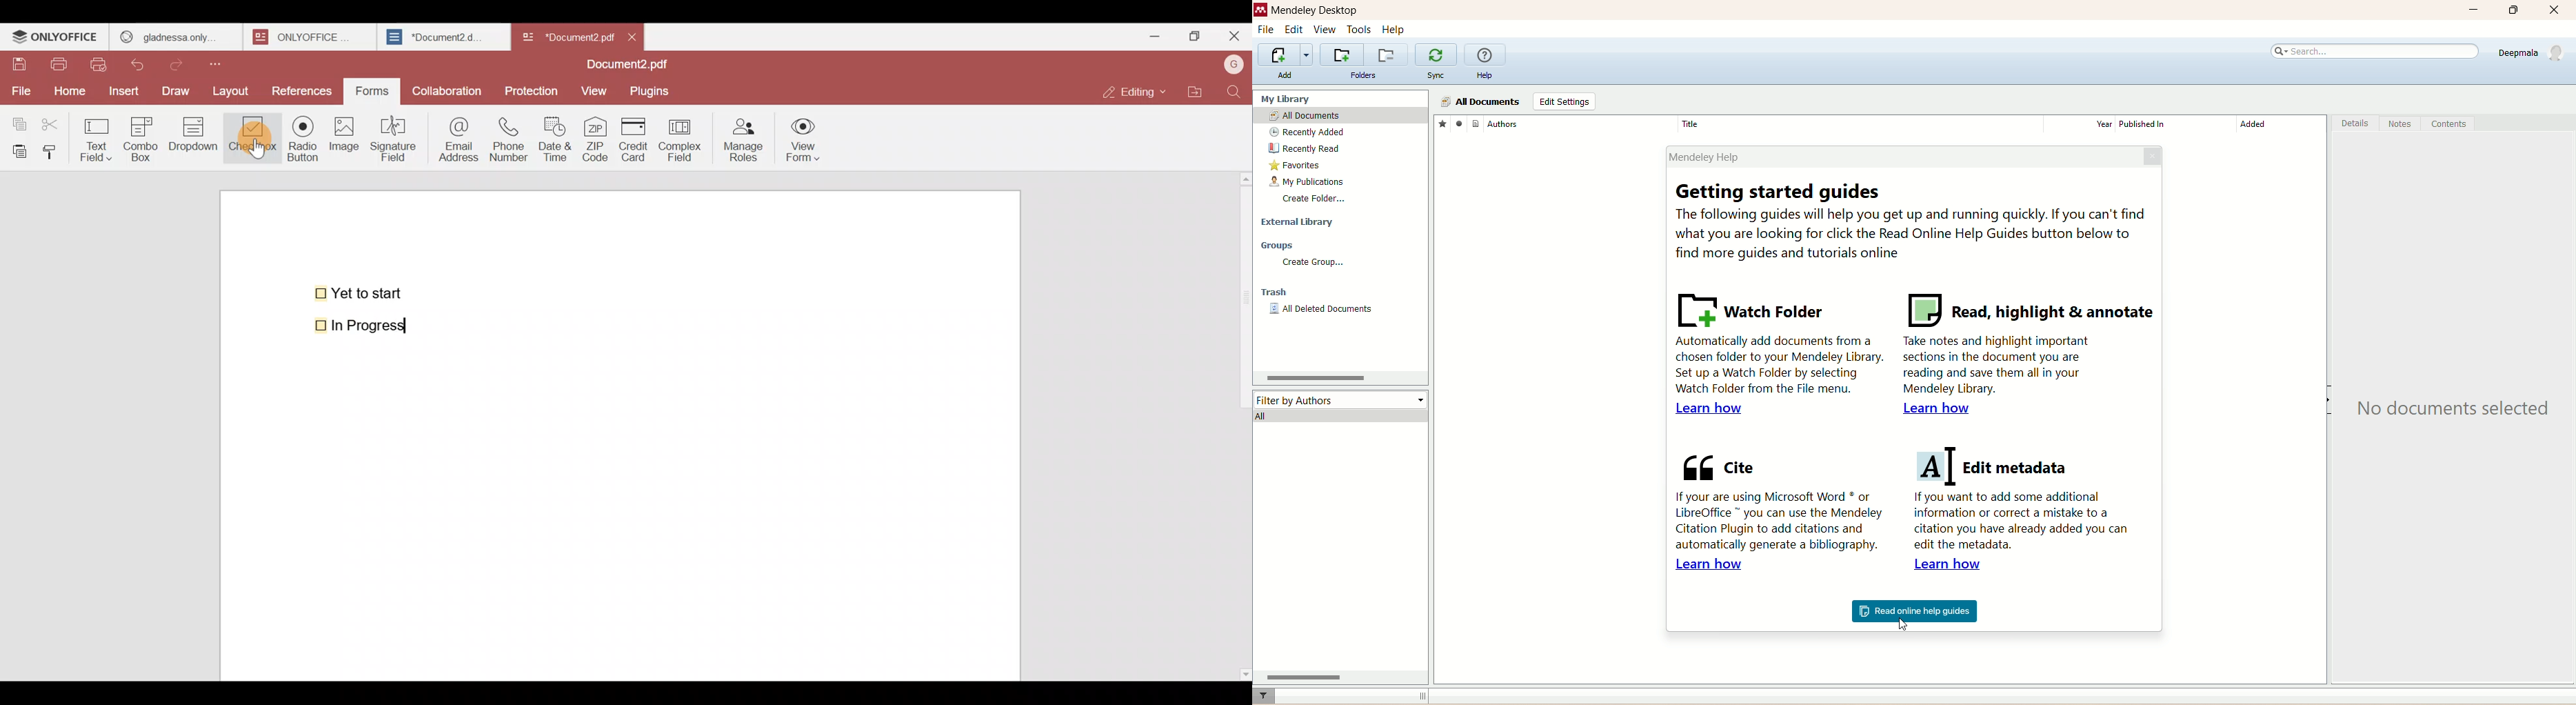 Image resolution: width=2576 pixels, height=728 pixels. What do you see at coordinates (183, 61) in the screenshot?
I see `Redo` at bounding box center [183, 61].